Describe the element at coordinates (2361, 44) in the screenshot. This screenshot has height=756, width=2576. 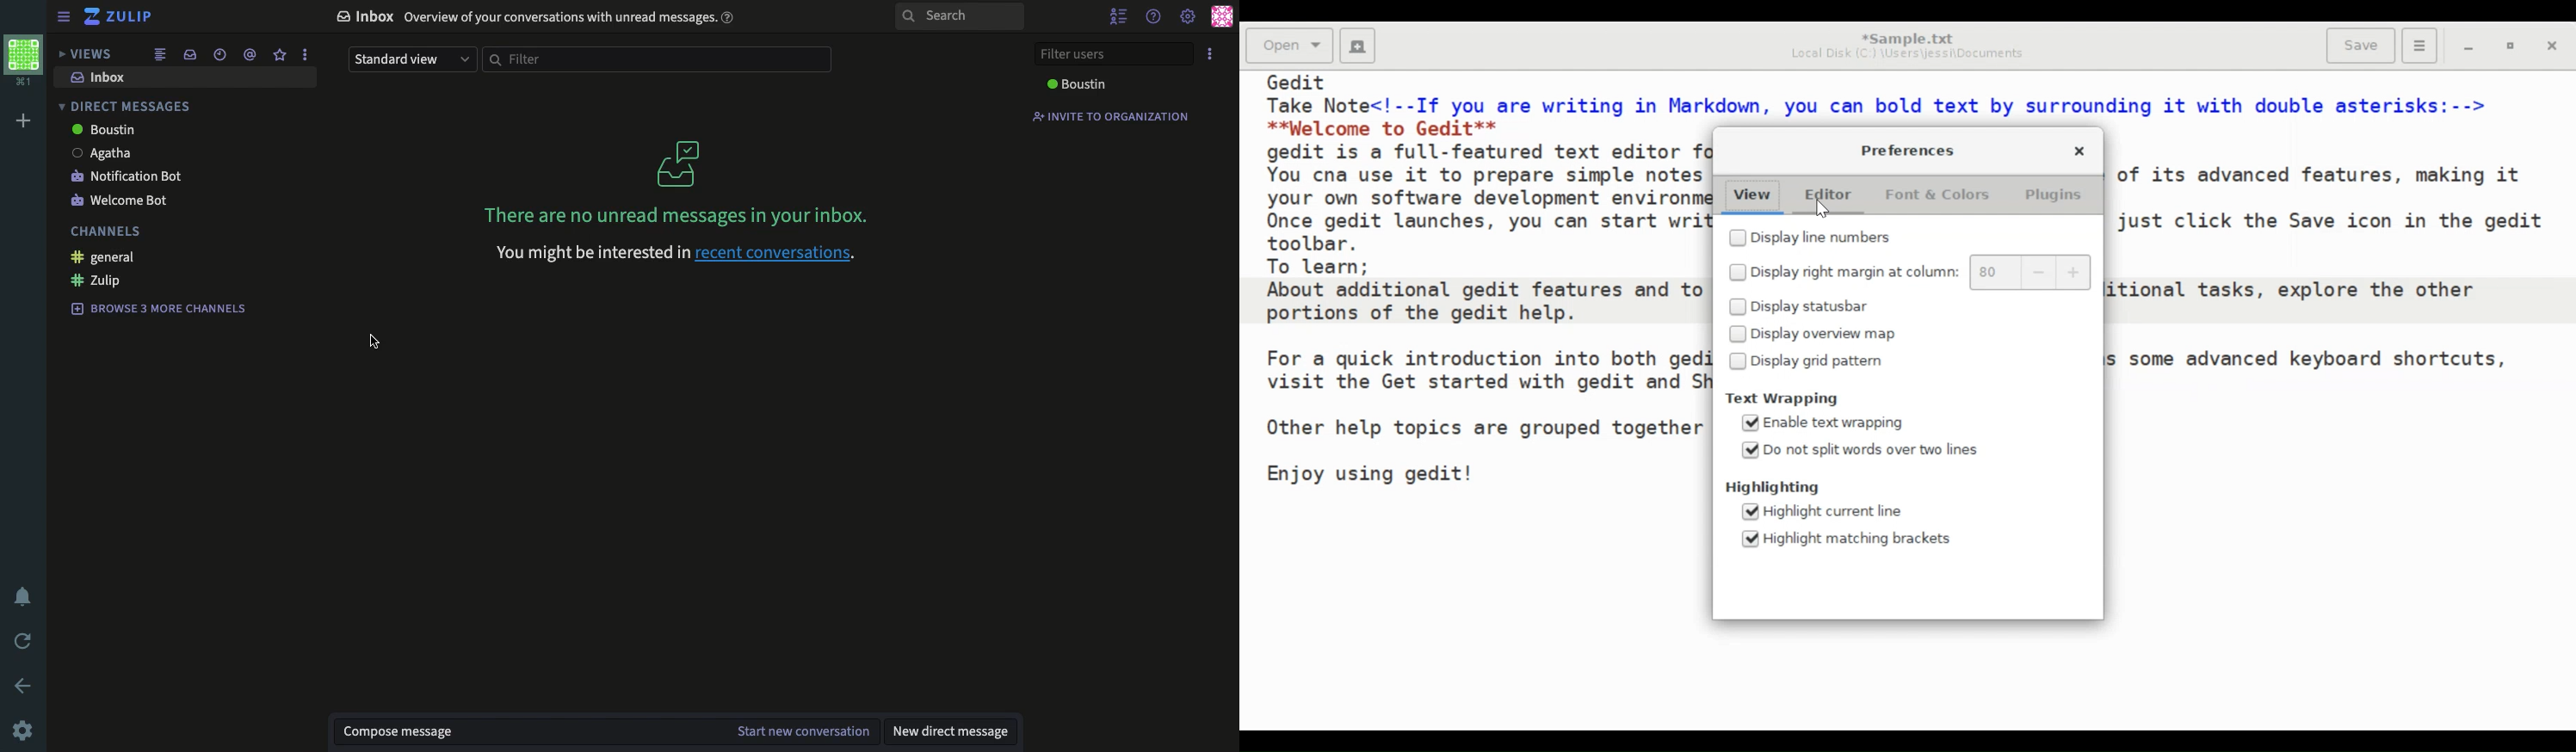
I see `Save` at that location.